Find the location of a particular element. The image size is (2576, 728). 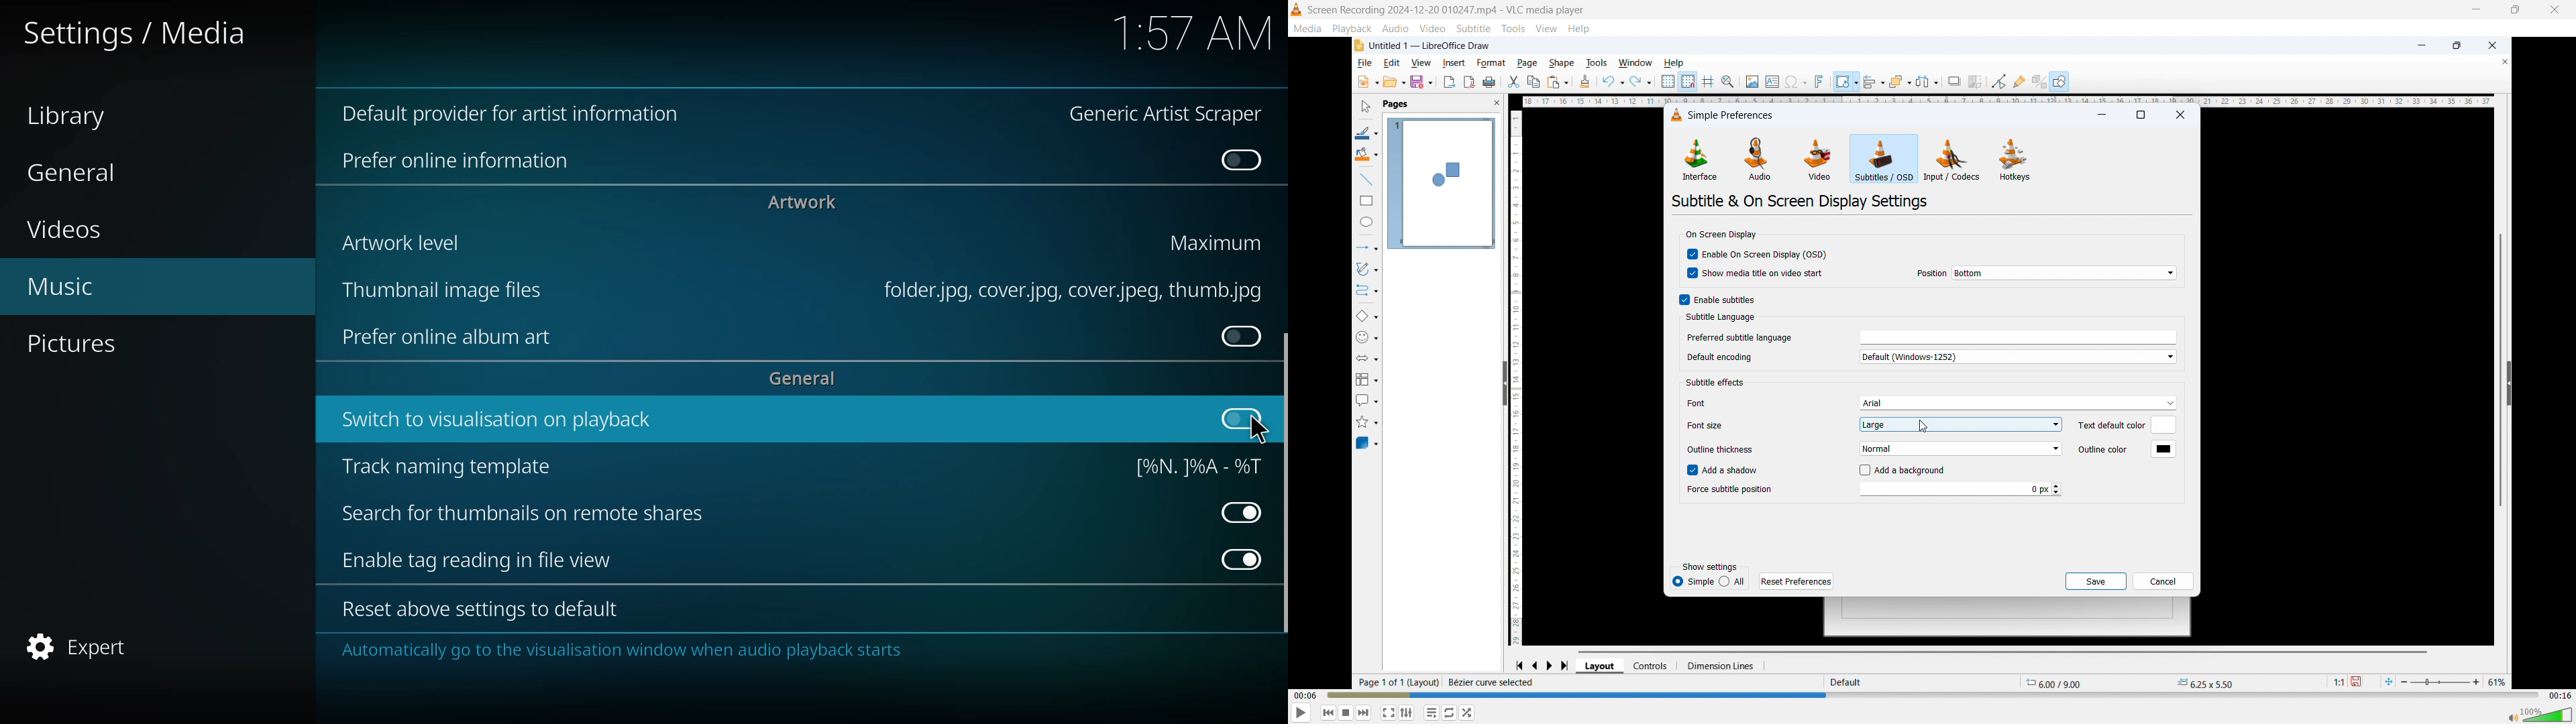

file type is located at coordinates (1067, 291).